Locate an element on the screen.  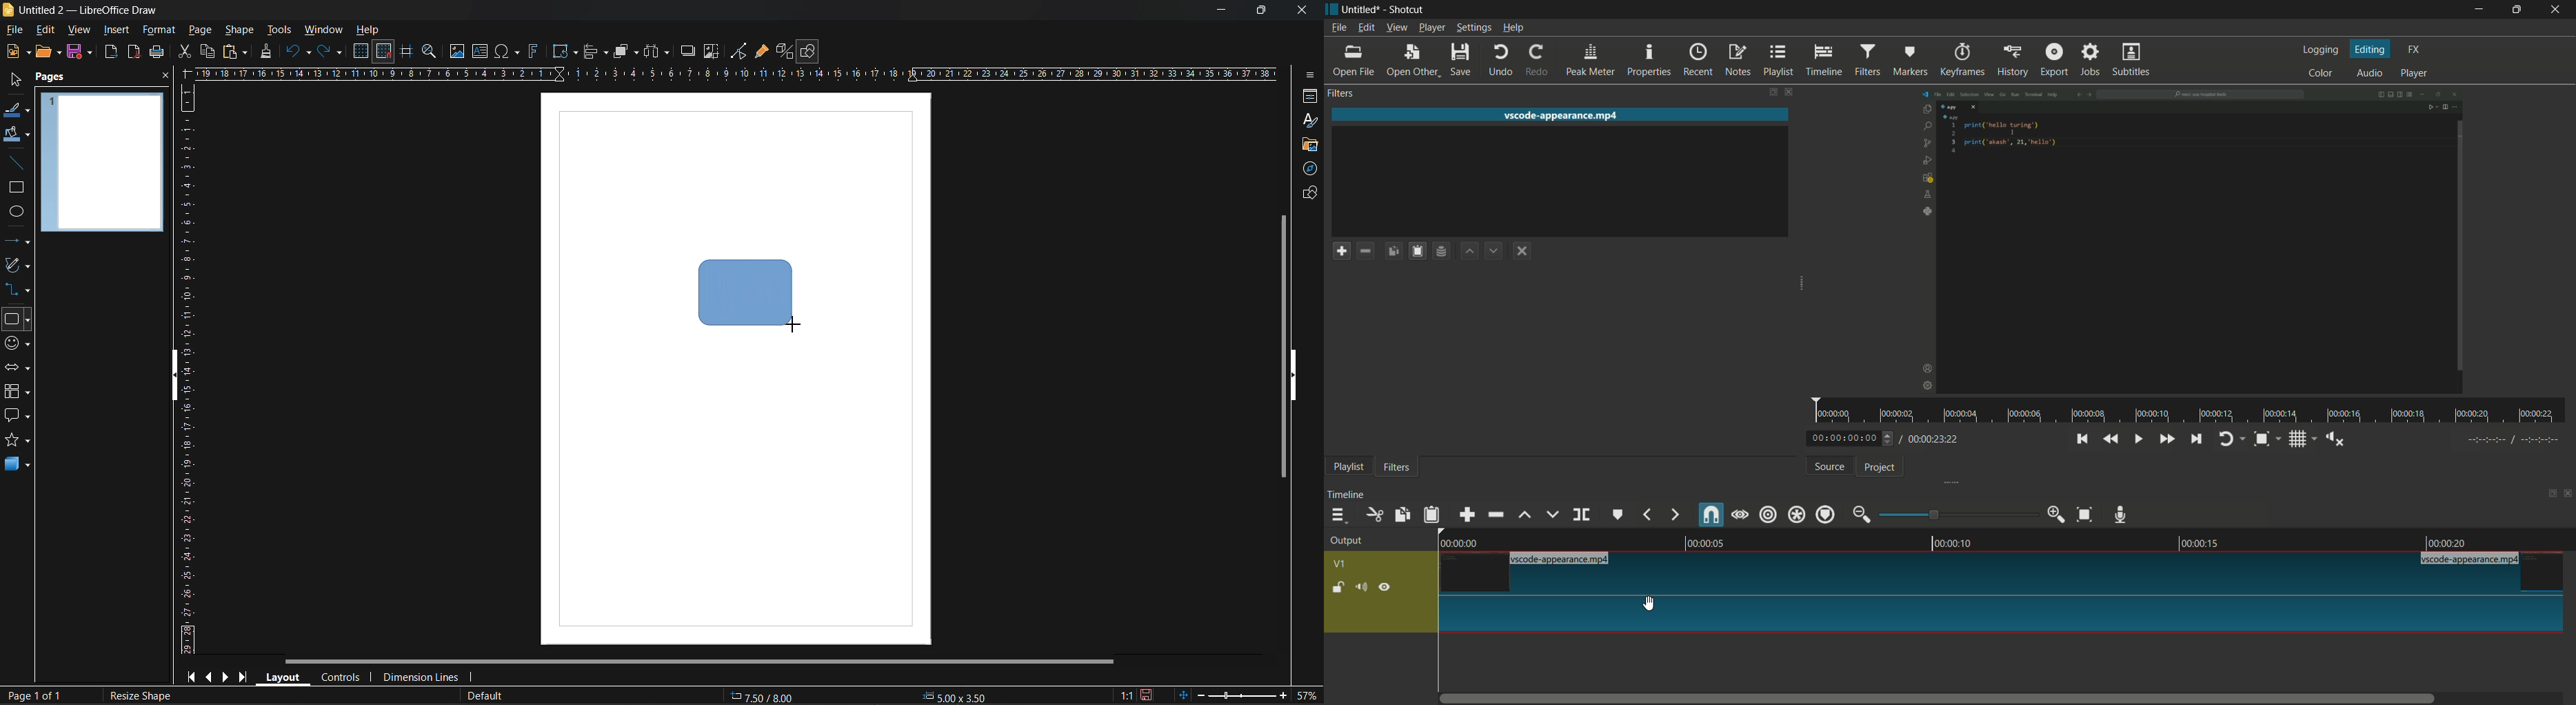
vertical scale is located at coordinates (186, 368).